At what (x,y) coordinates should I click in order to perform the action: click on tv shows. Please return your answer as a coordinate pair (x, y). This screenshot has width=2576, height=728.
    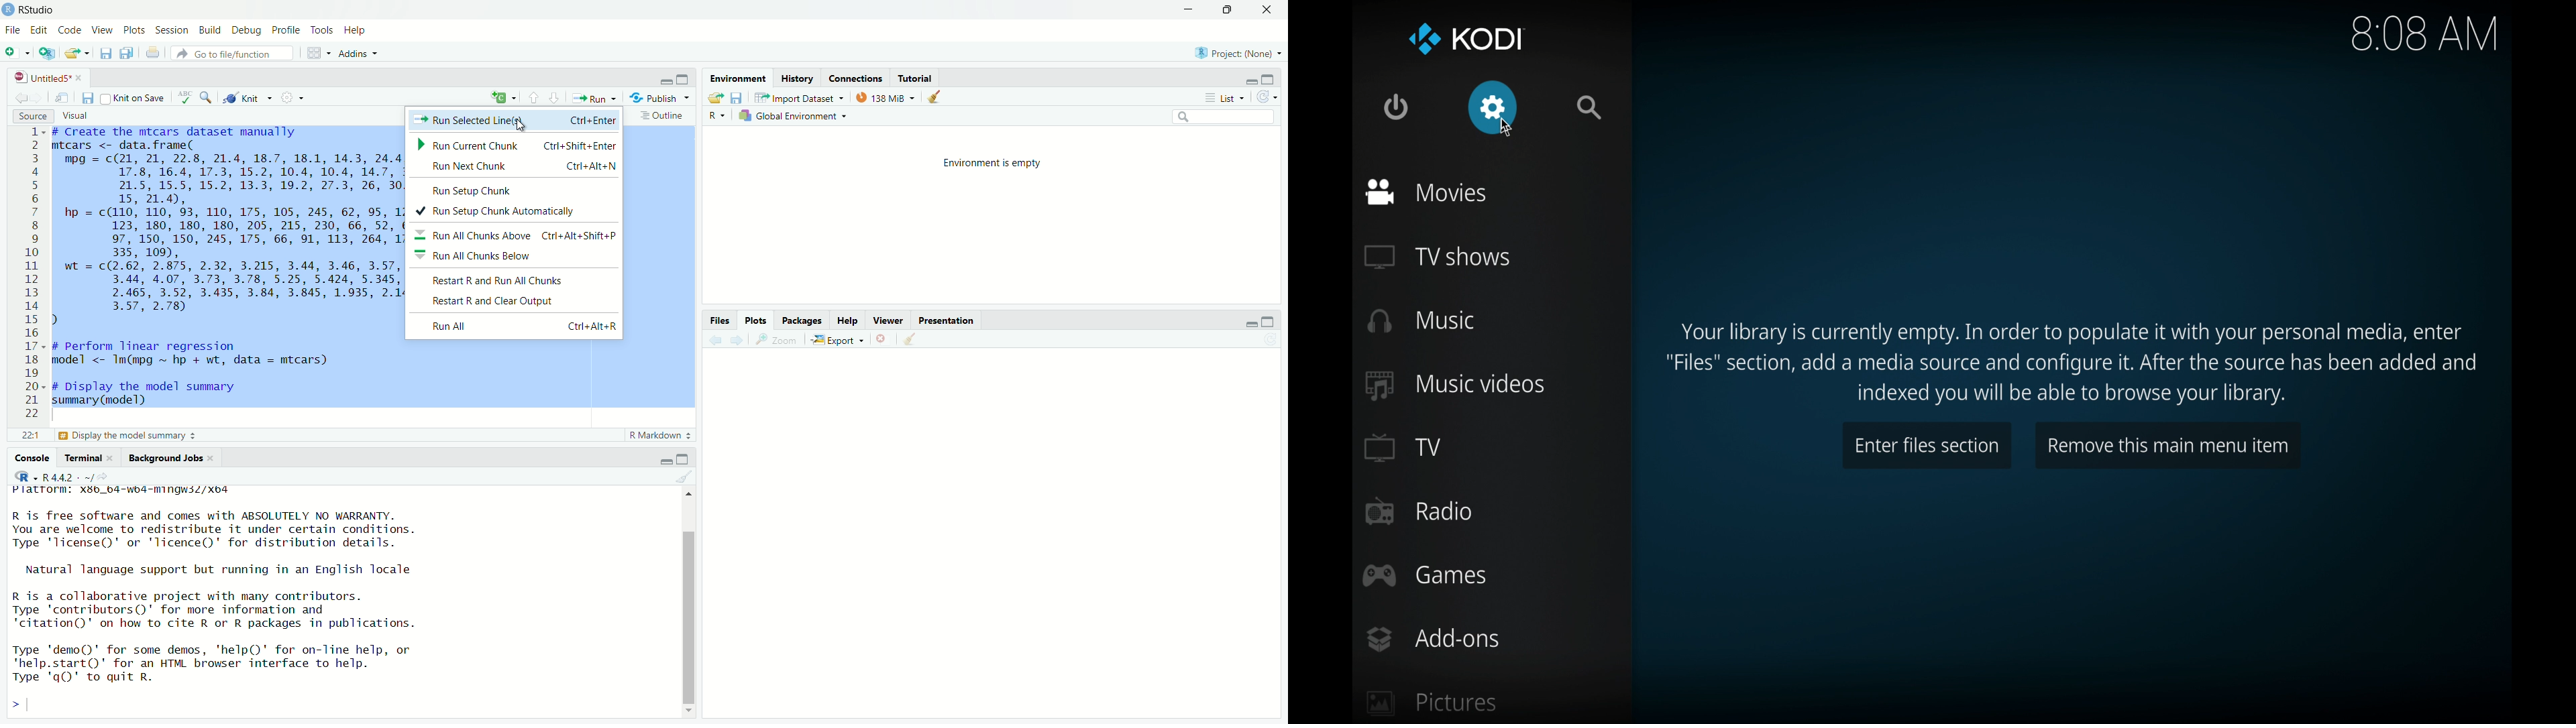
    Looking at the image, I should click on (1440, 257).